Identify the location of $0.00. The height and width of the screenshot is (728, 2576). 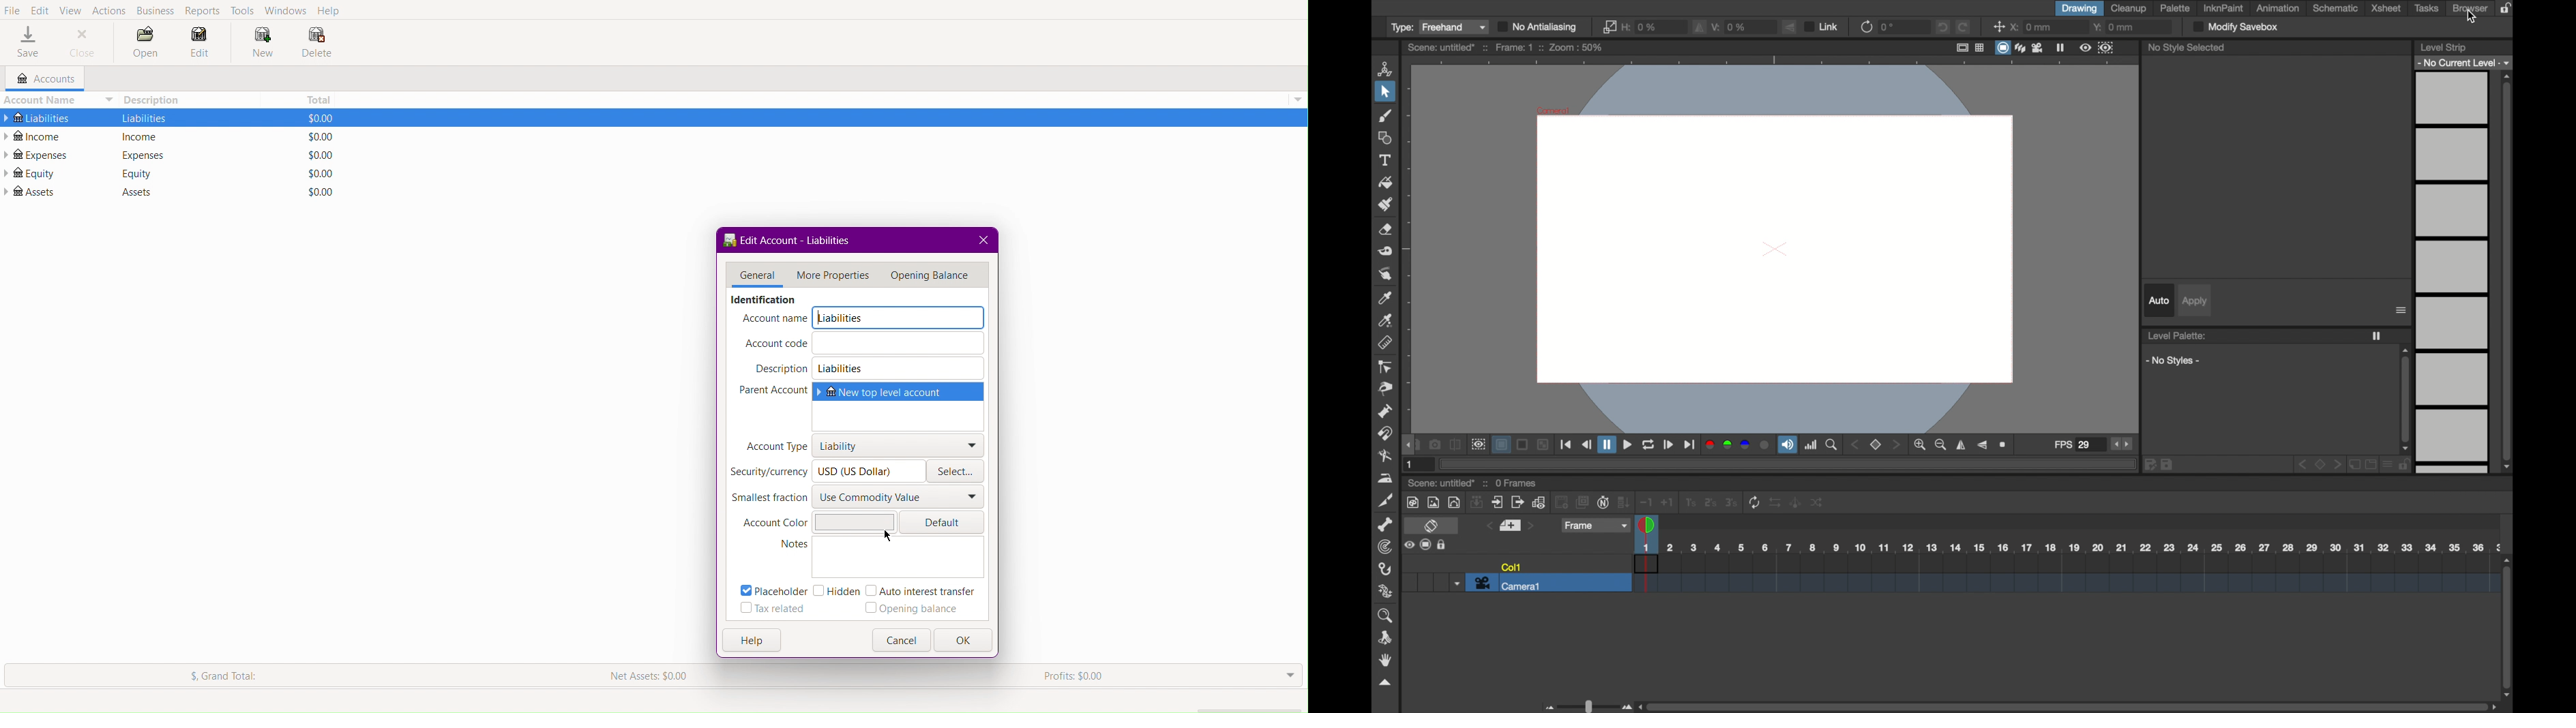
(315, 155).